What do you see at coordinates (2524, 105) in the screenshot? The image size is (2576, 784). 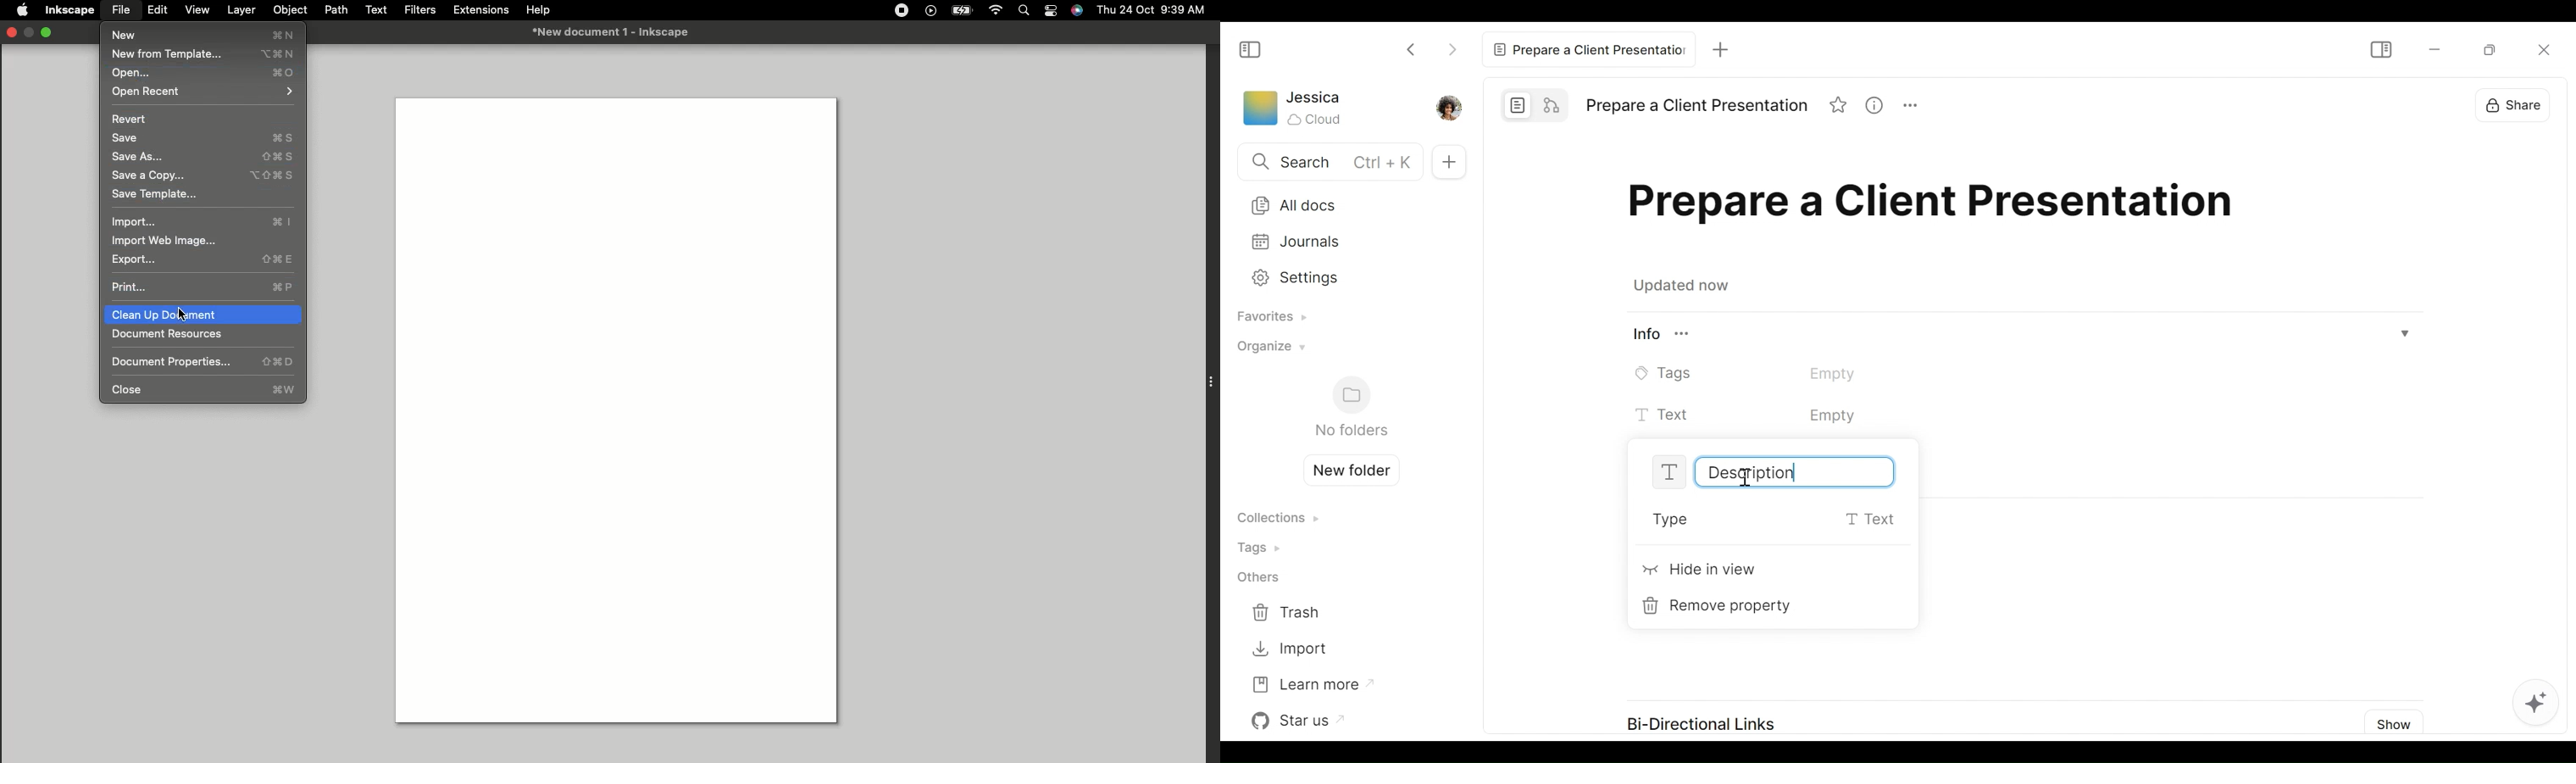 I see `Share` at bounding box center [2524, 105].